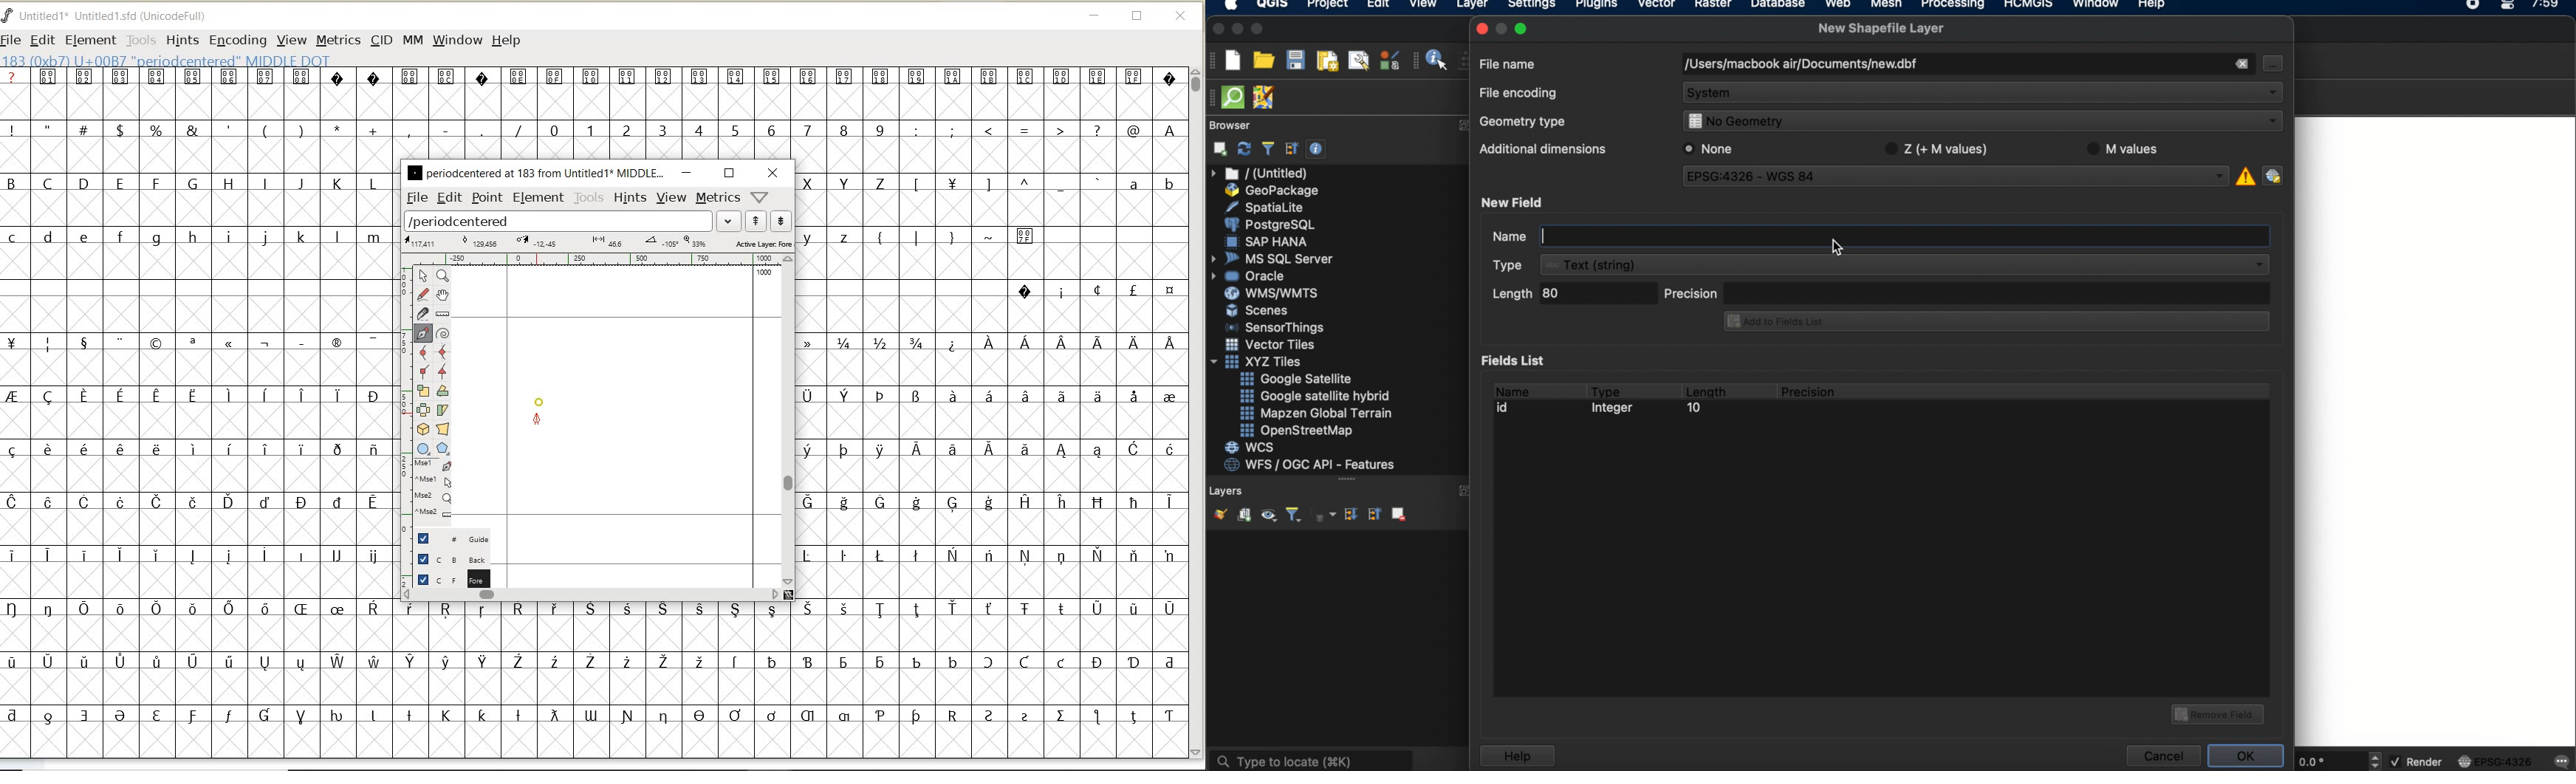 The width and height of the screenshot is (2576, 784). What do you see at coordinates (1994, 323) in the screenshot?
I see `inactive add fields list icon` at bounding box center [1994, 323].